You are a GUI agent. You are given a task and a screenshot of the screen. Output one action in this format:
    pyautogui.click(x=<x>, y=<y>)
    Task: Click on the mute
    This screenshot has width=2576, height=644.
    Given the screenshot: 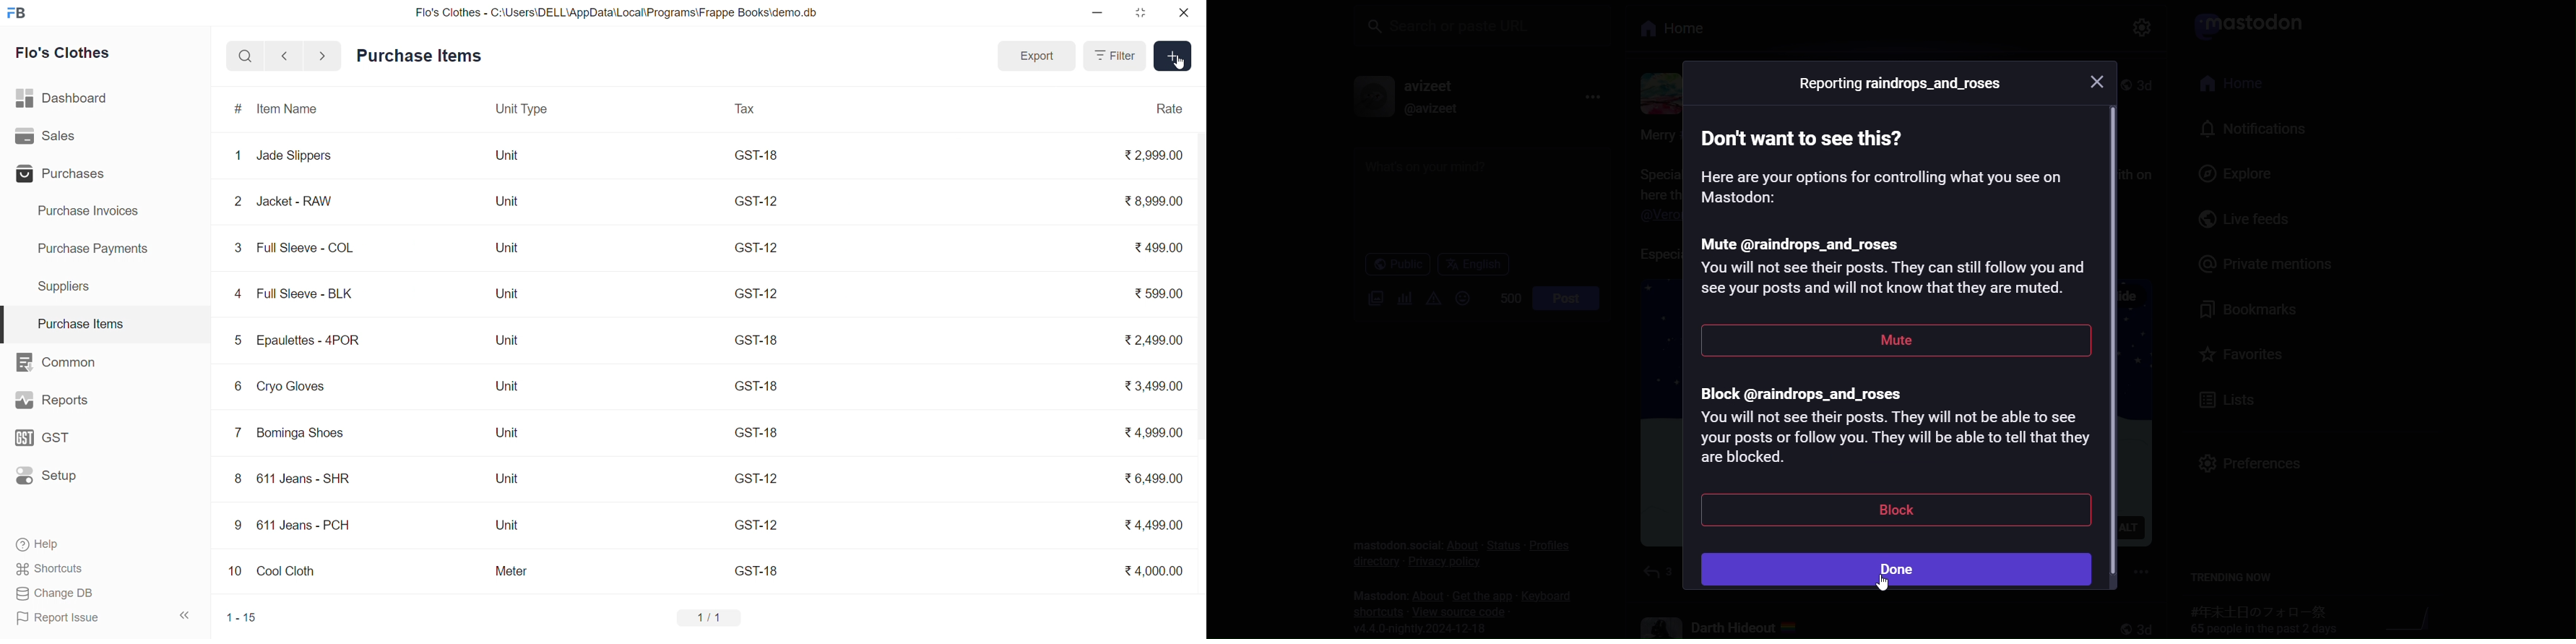 What is the action you would take?
    pyautogui.click(x=1893, y=343)
    